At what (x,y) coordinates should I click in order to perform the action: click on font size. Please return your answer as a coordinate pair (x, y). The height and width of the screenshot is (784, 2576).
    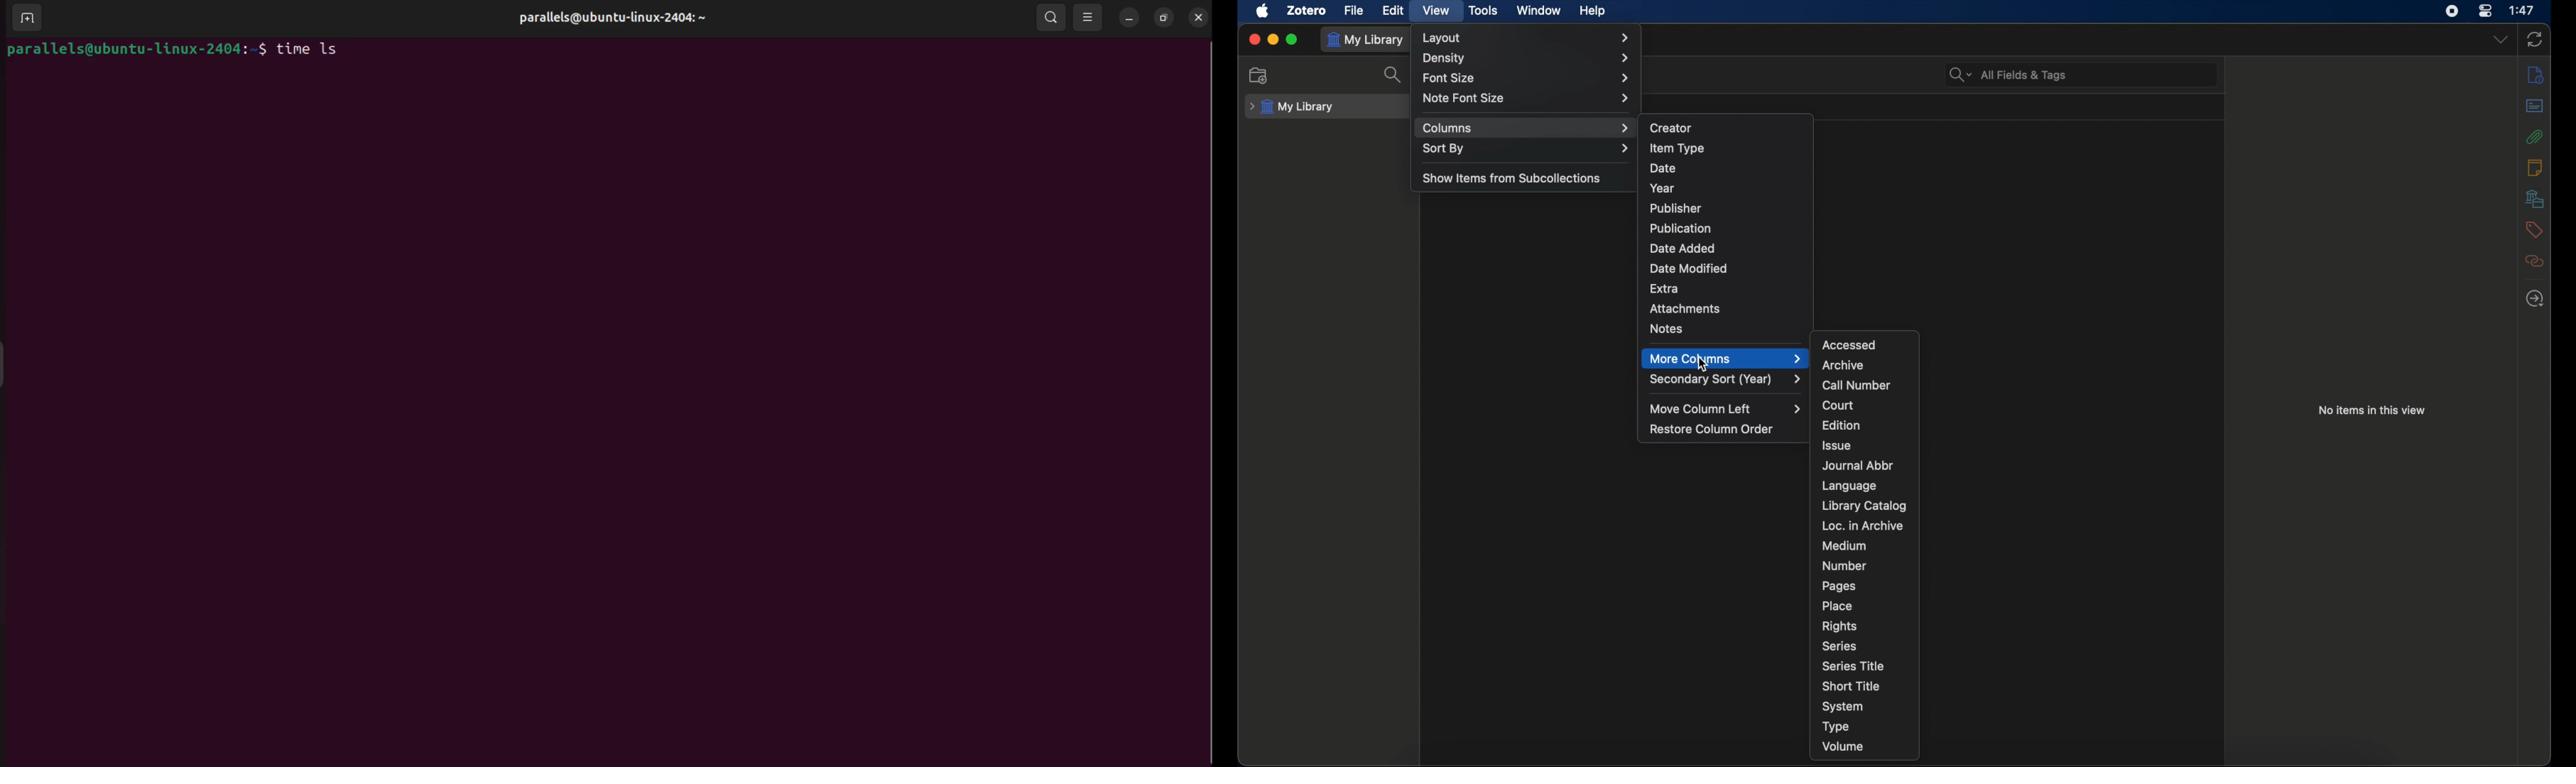
    Looking at the image, I should click on (1526, 79).